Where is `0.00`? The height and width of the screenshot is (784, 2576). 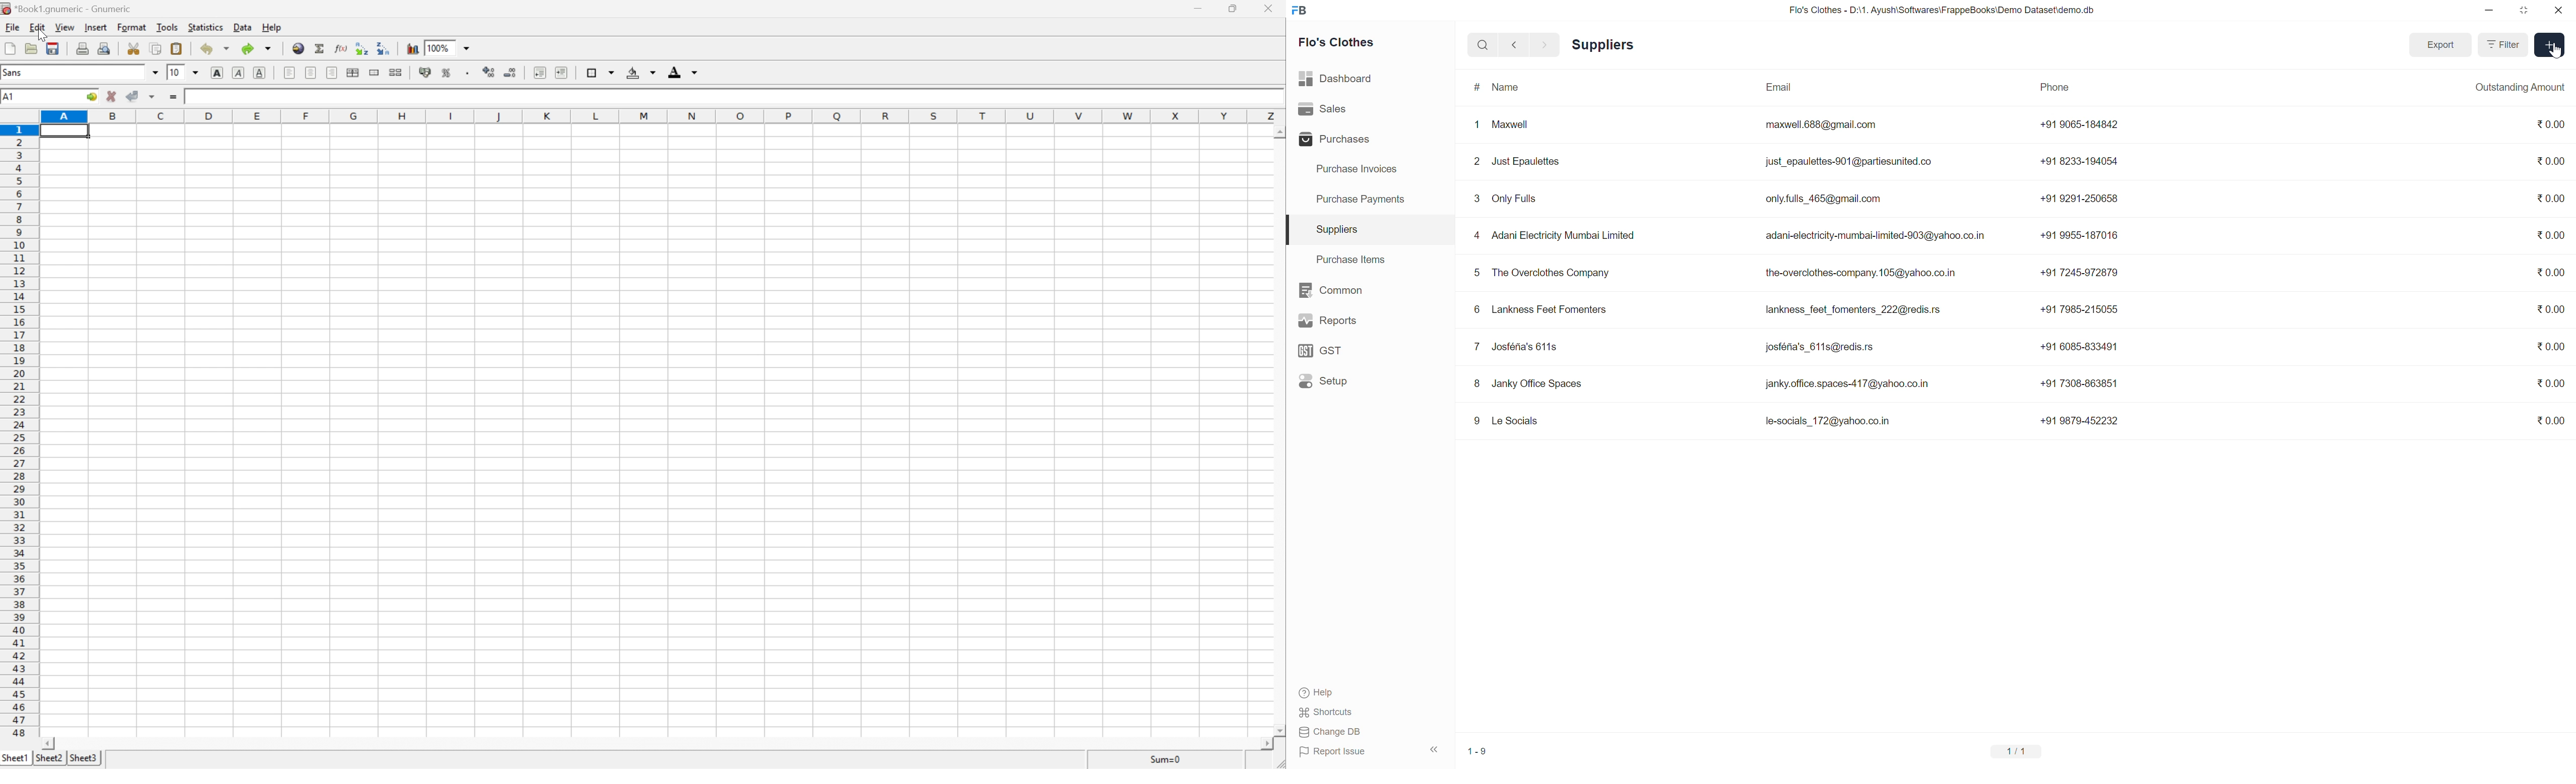
0.00 is located at coordinates (2551, 421).